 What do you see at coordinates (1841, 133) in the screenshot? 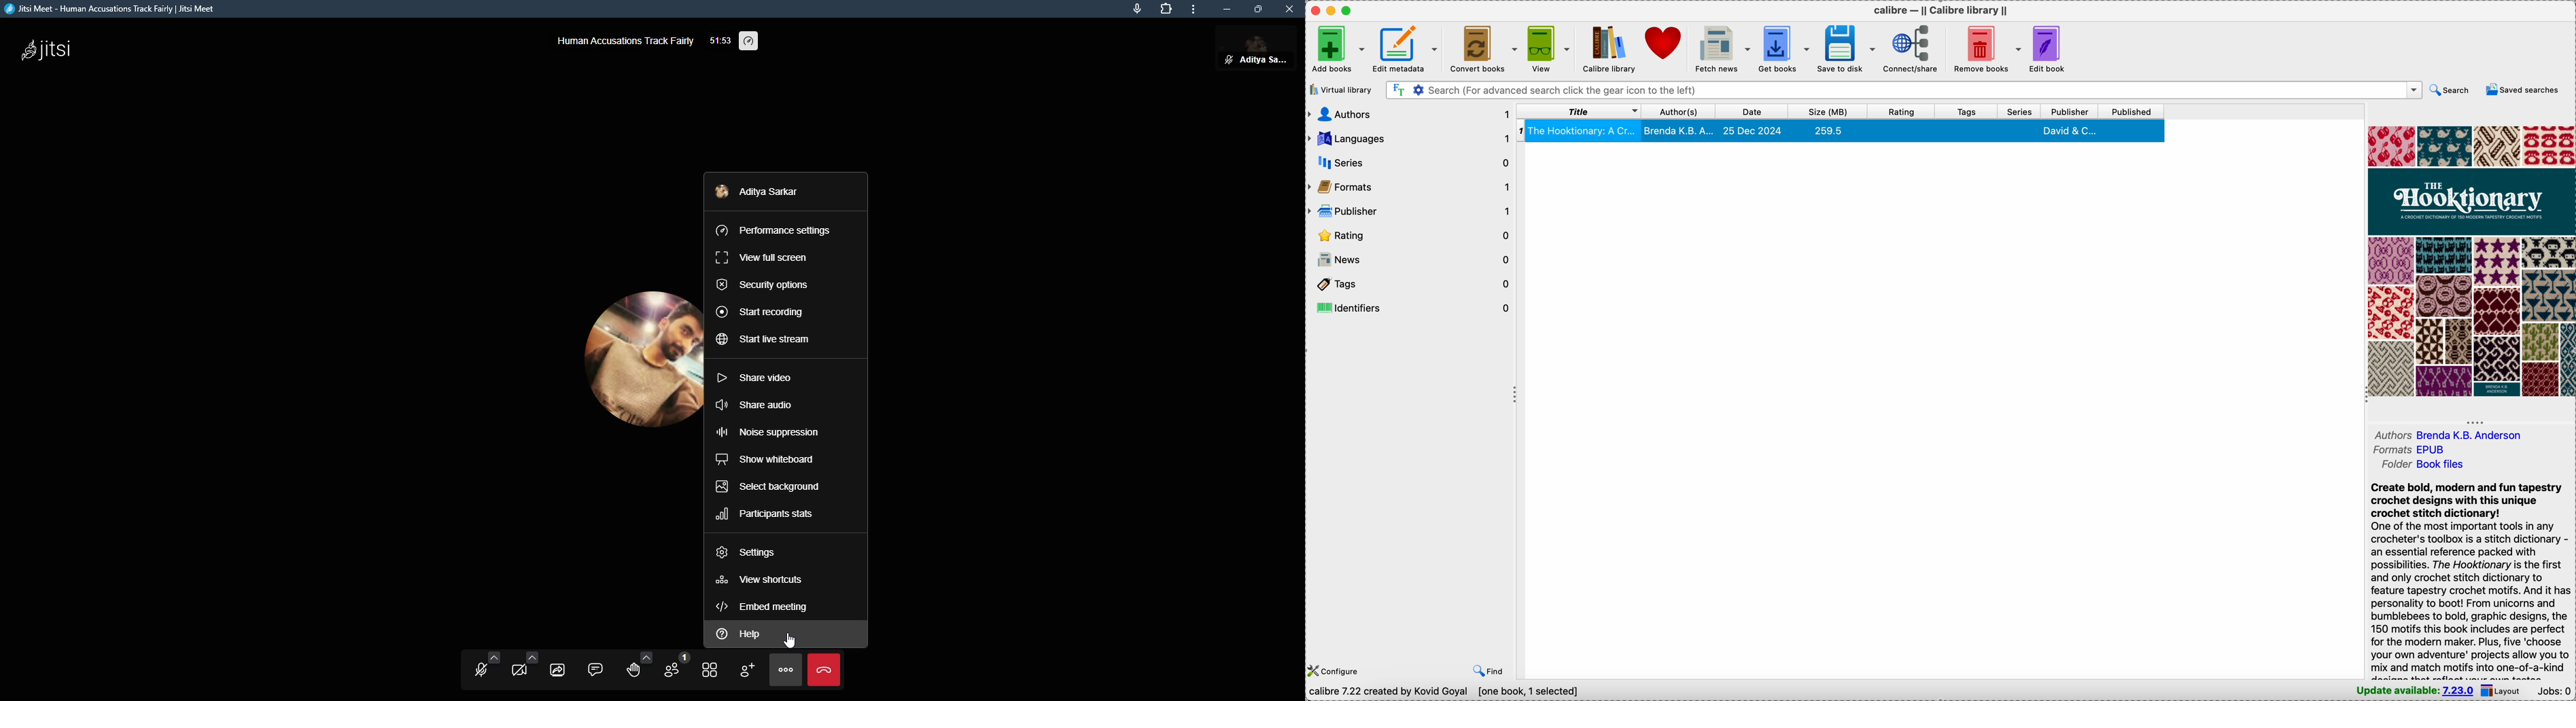
I see `The Hooktionary book details` at bounding box center [1841, 133].